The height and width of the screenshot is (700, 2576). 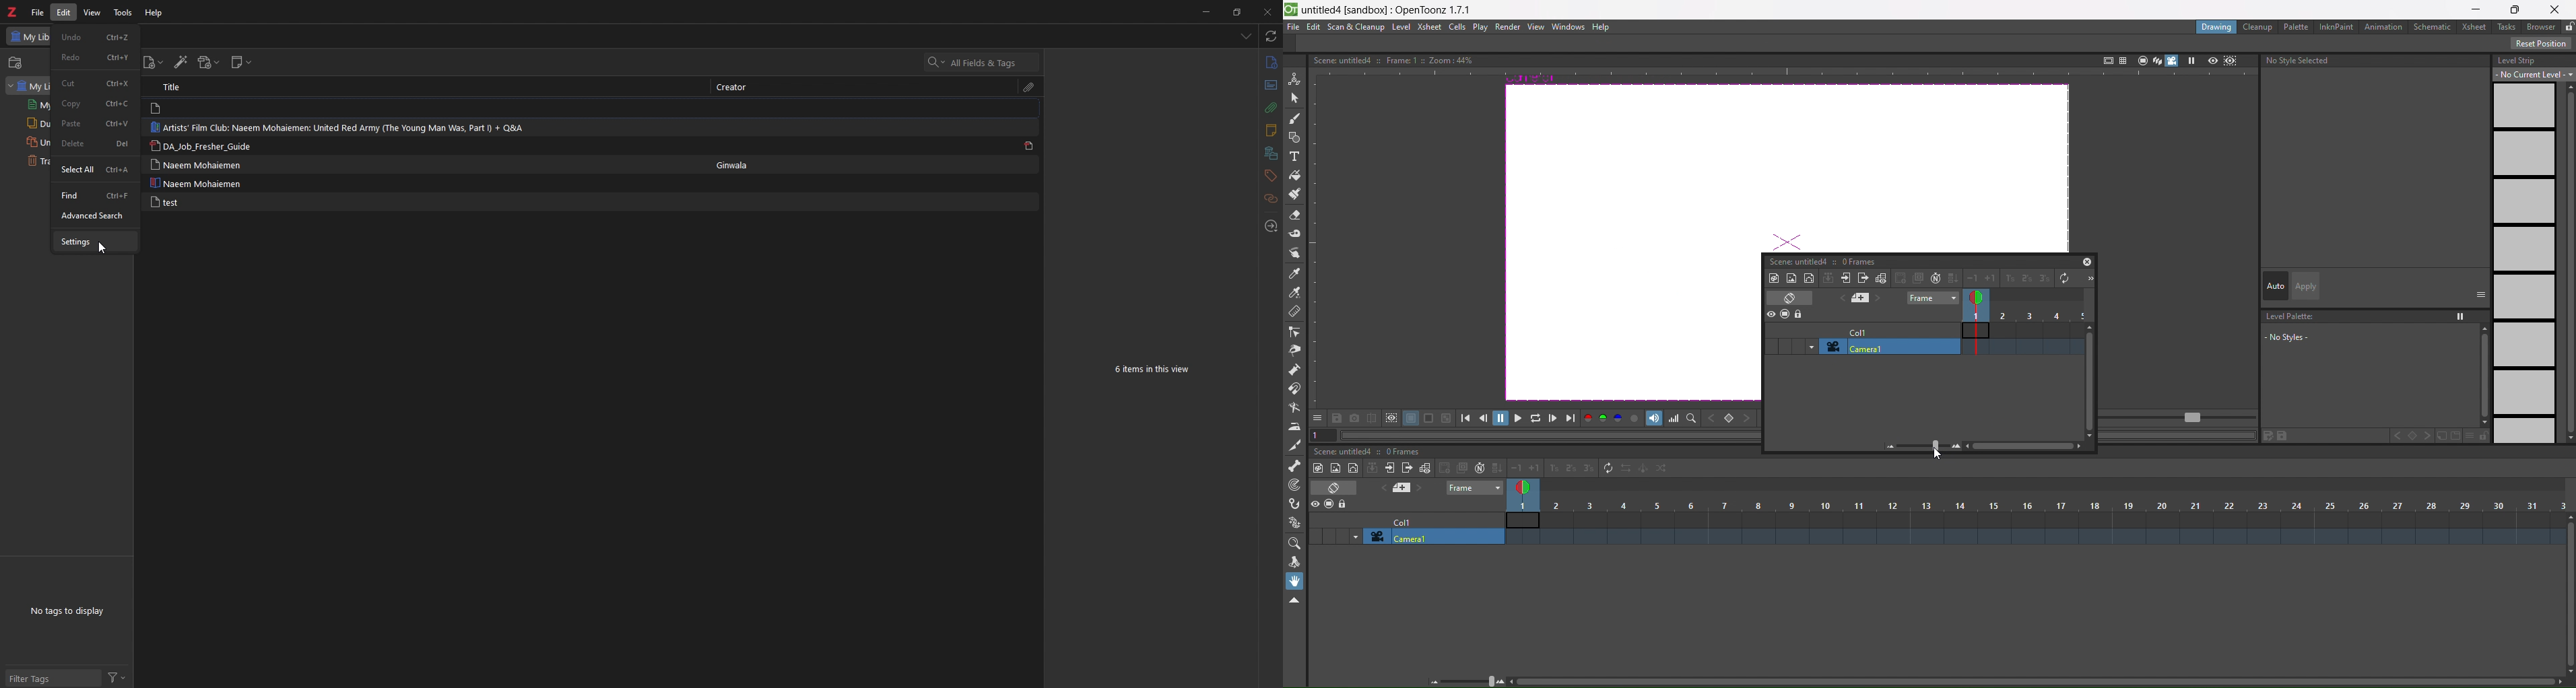 I want to click on test, so click(x=163, y=202).